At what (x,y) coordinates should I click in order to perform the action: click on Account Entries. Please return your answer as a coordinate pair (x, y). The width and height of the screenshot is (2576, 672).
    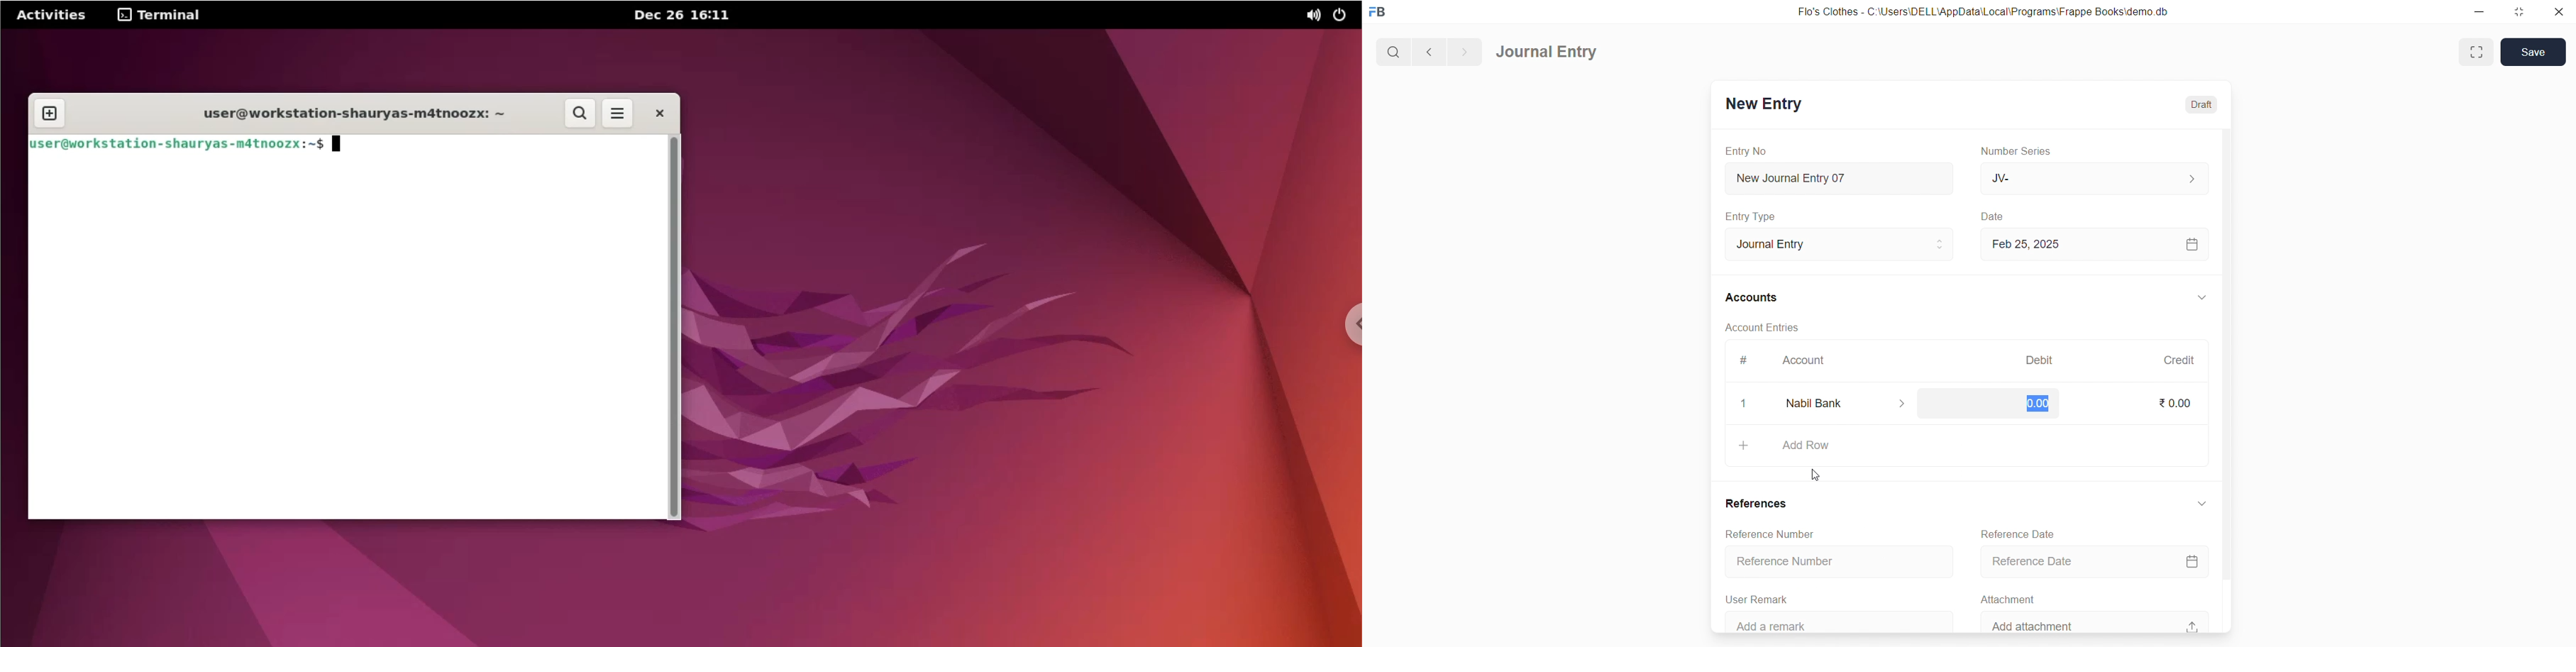
    Looking at the image, I should click on (1764, 329).